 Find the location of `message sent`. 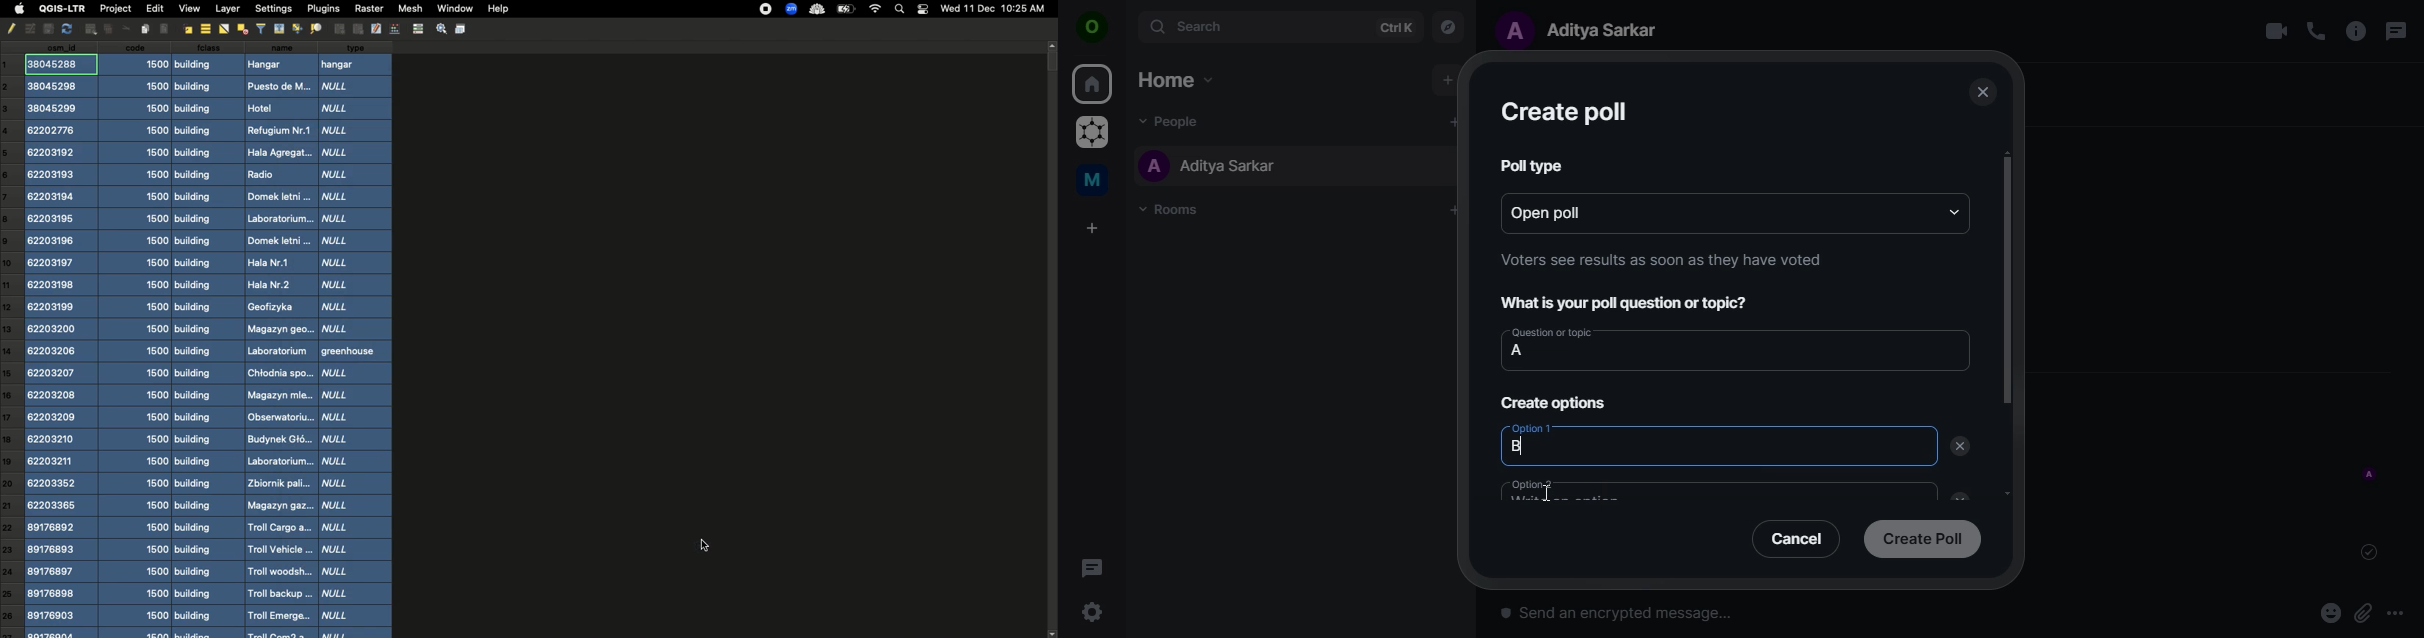

message sent is located at coordinates (2371, 552).